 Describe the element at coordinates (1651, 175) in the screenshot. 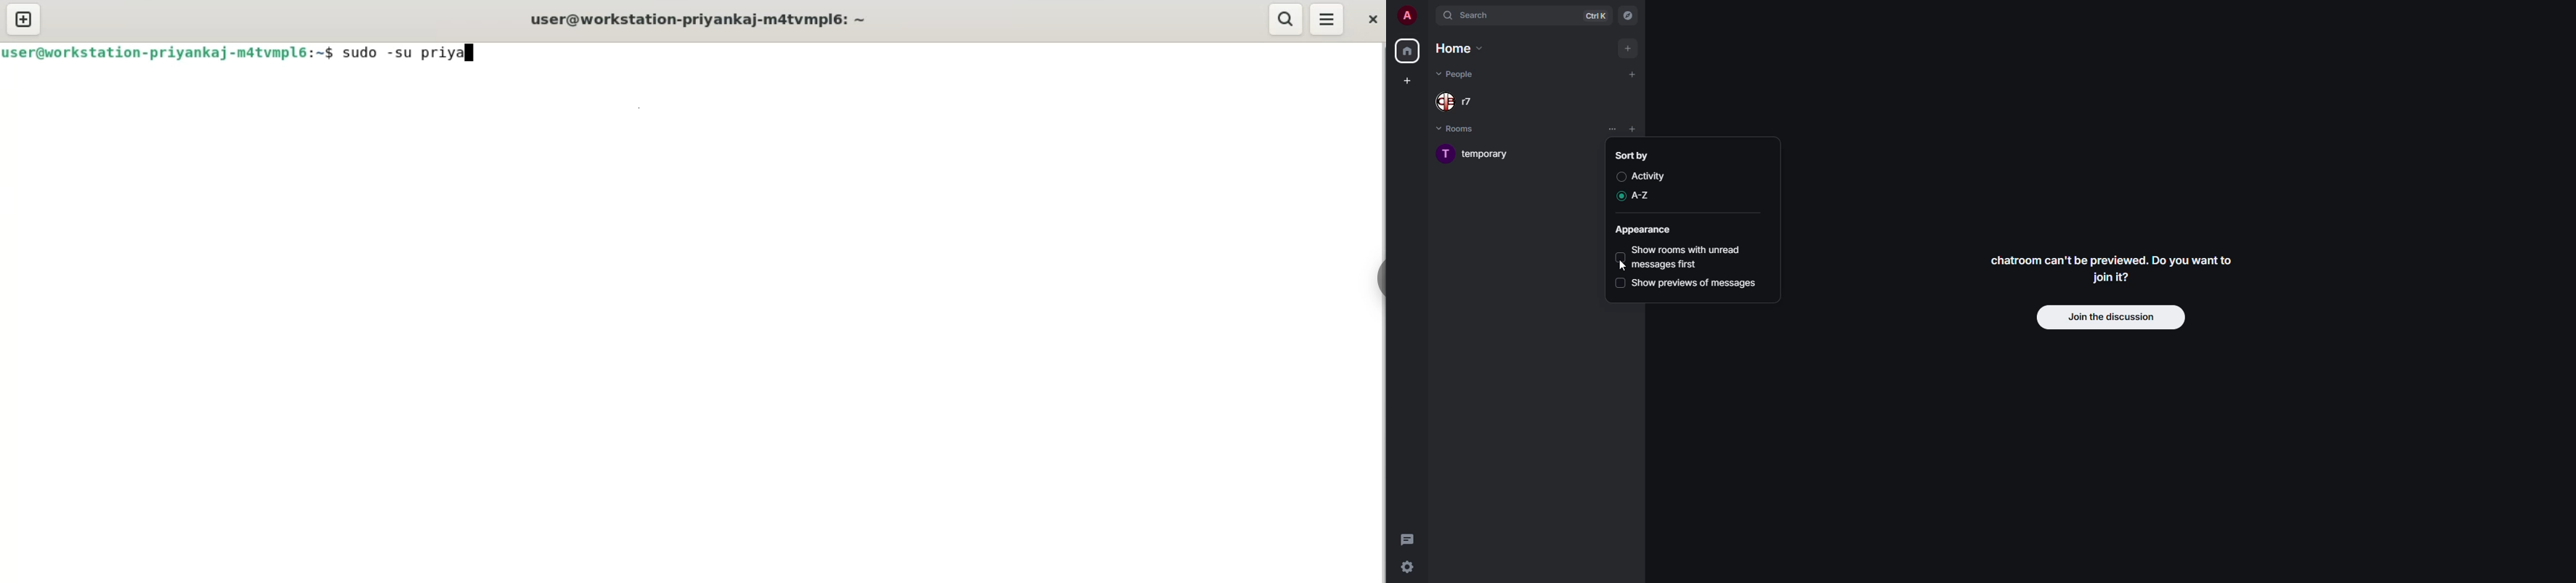

I see `activity` at that location.